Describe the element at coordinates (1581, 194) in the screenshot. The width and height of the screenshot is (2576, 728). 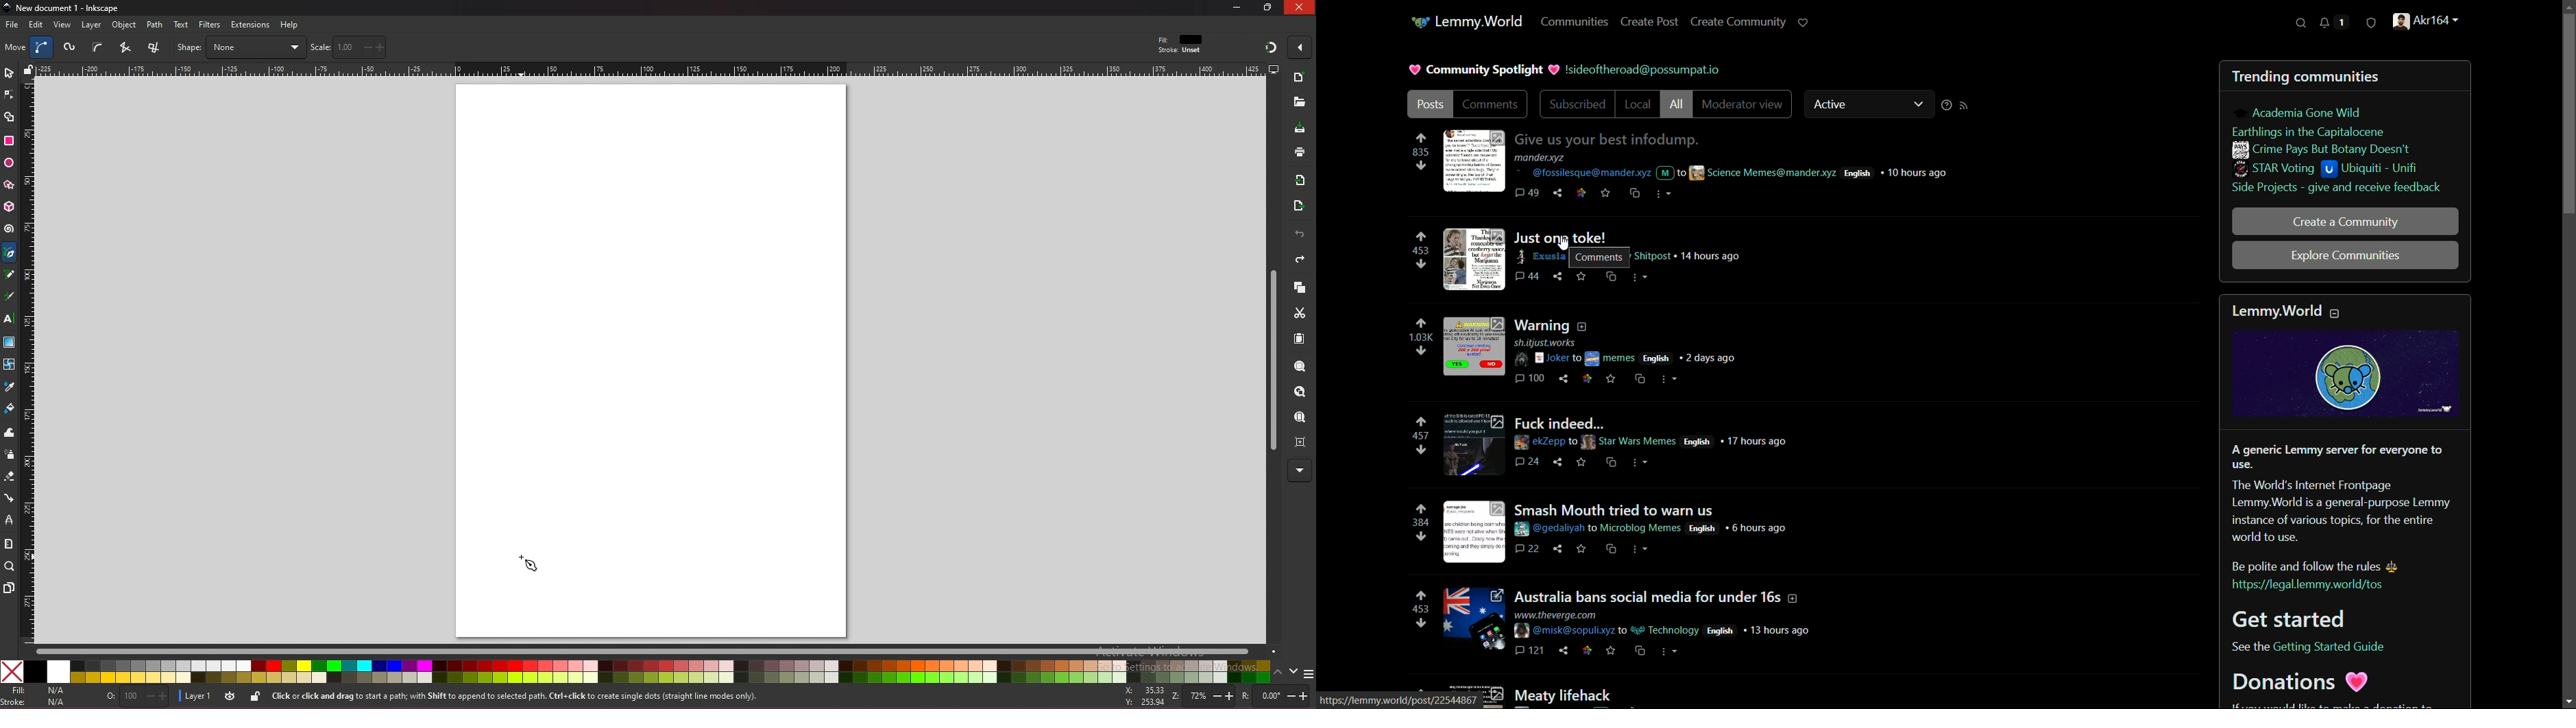
I see `link` at that location.